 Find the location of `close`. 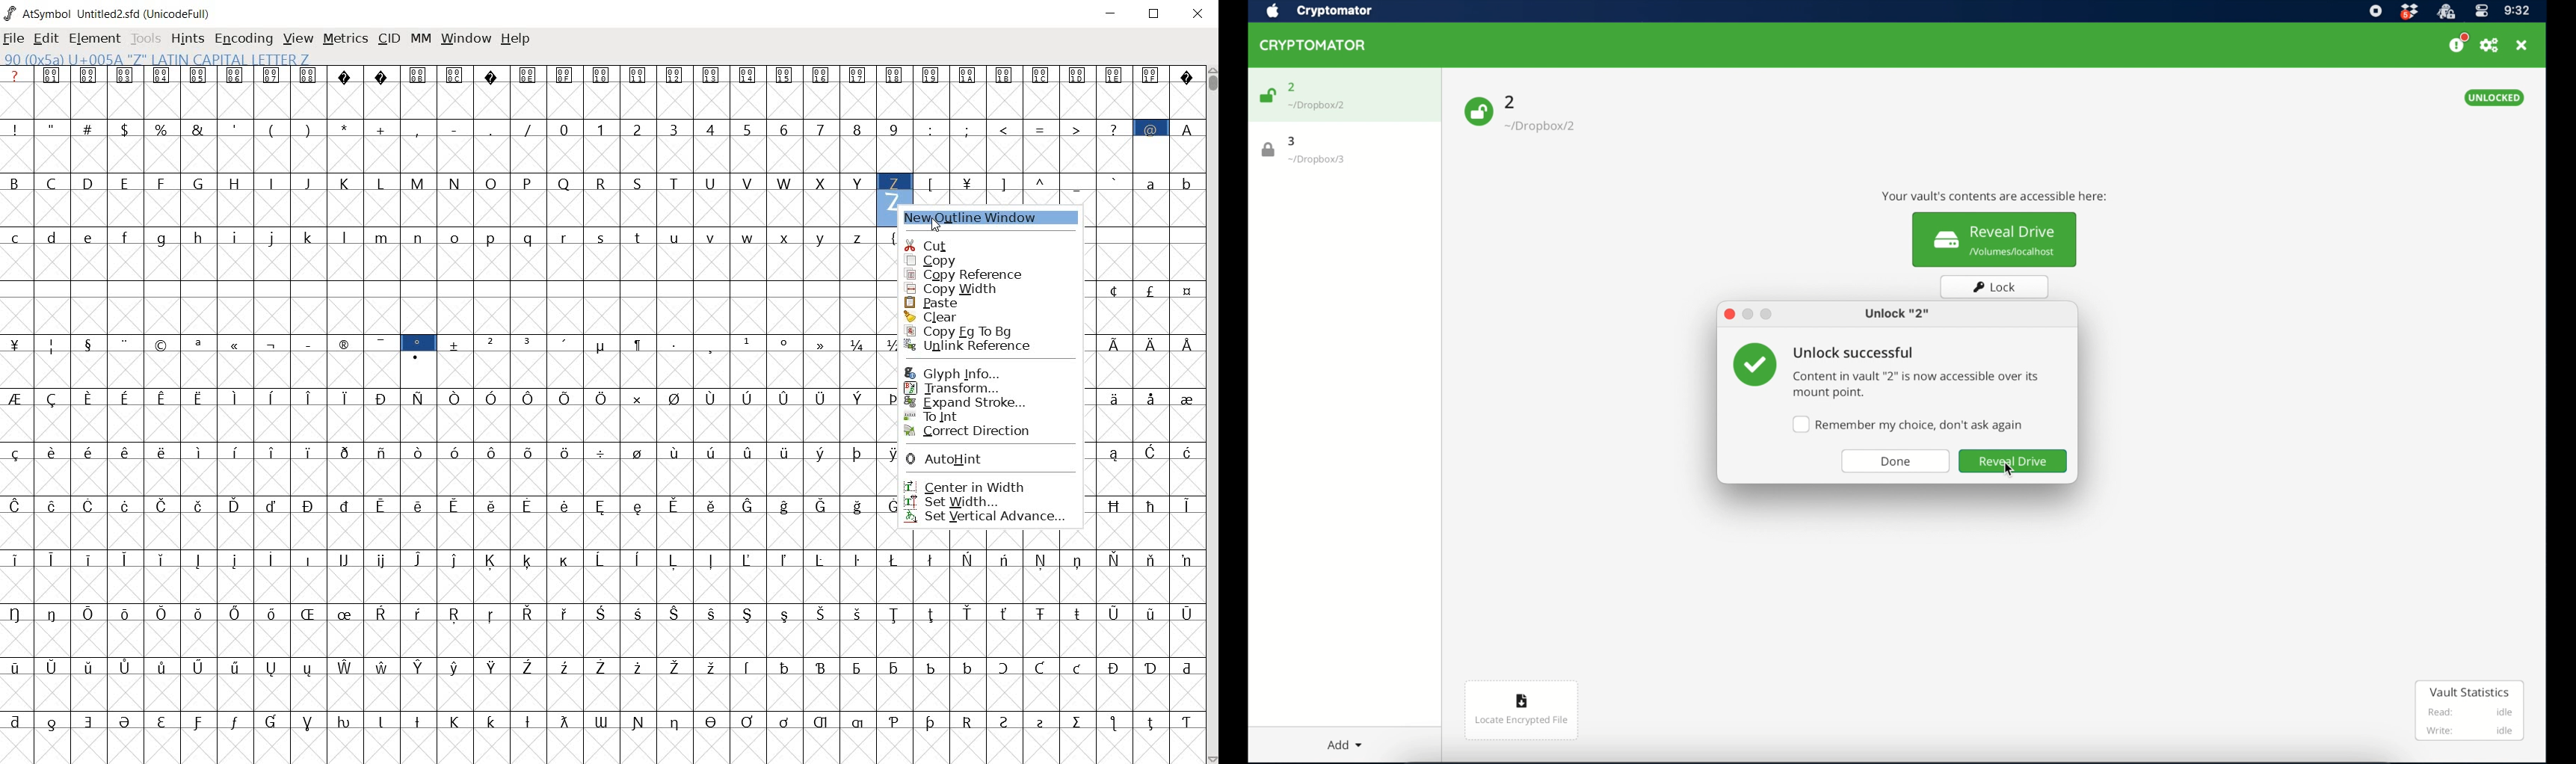

close is located at coordinates (1729, 314).